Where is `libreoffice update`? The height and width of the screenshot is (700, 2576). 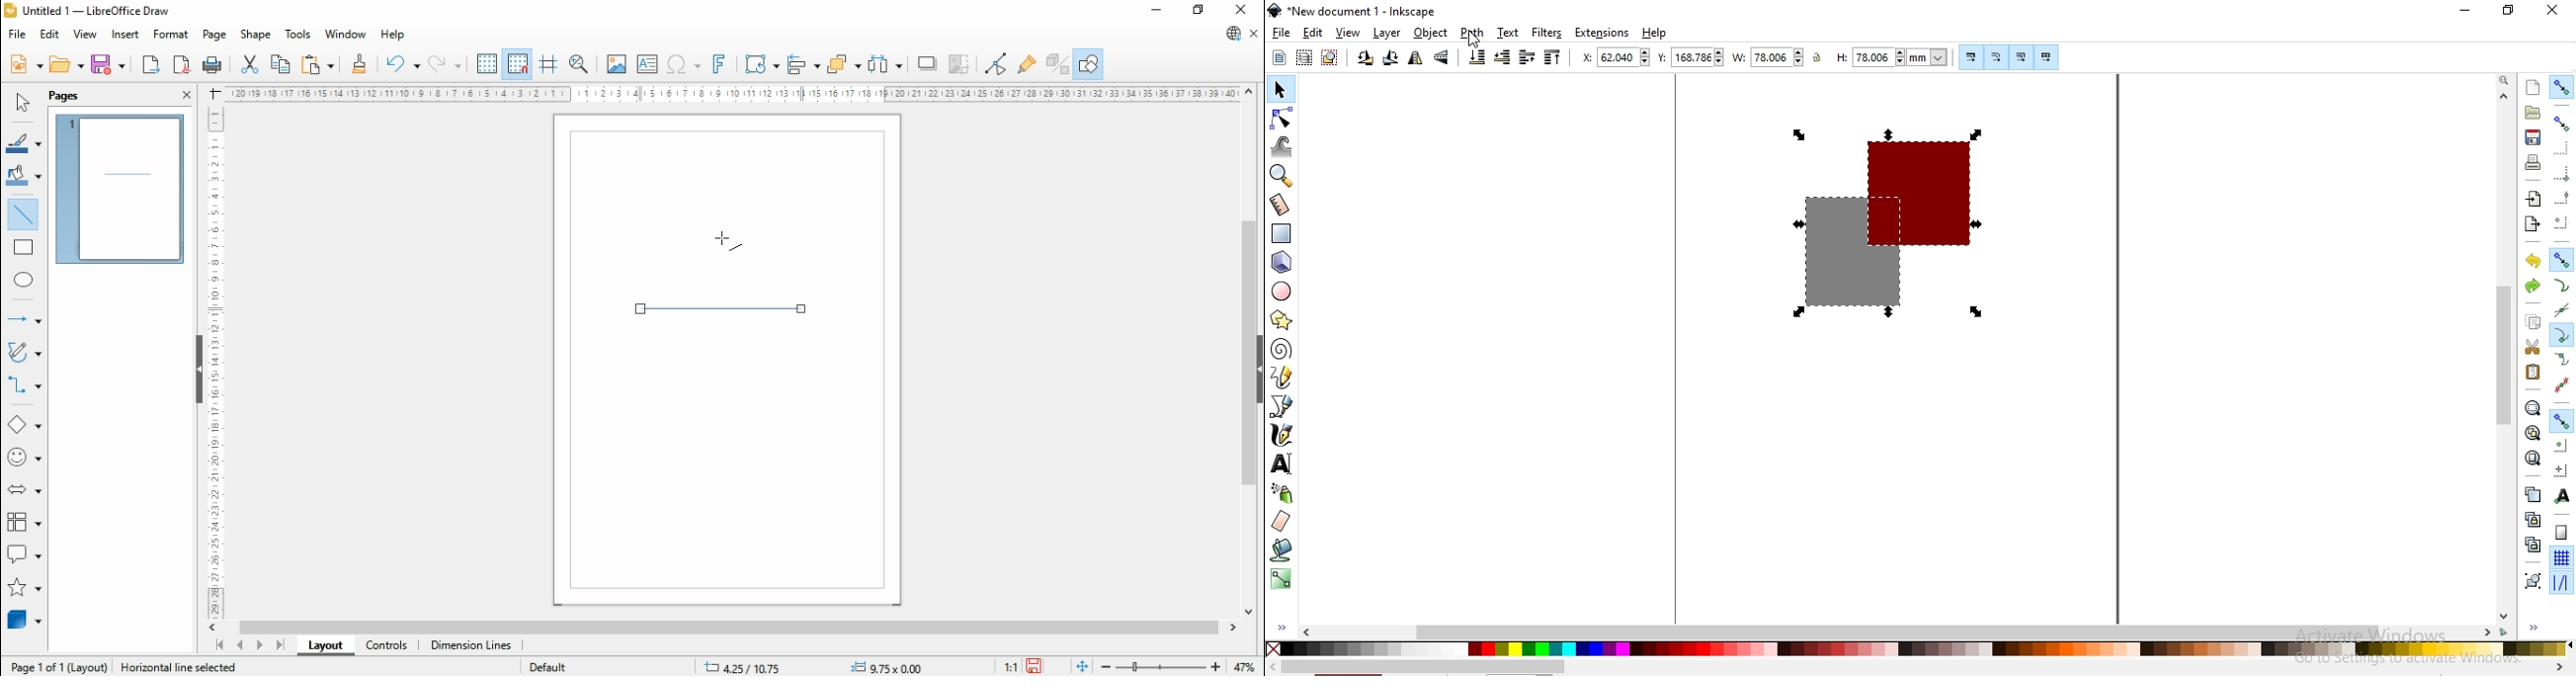
libreoffice update is located at coordinates (1232, 34).